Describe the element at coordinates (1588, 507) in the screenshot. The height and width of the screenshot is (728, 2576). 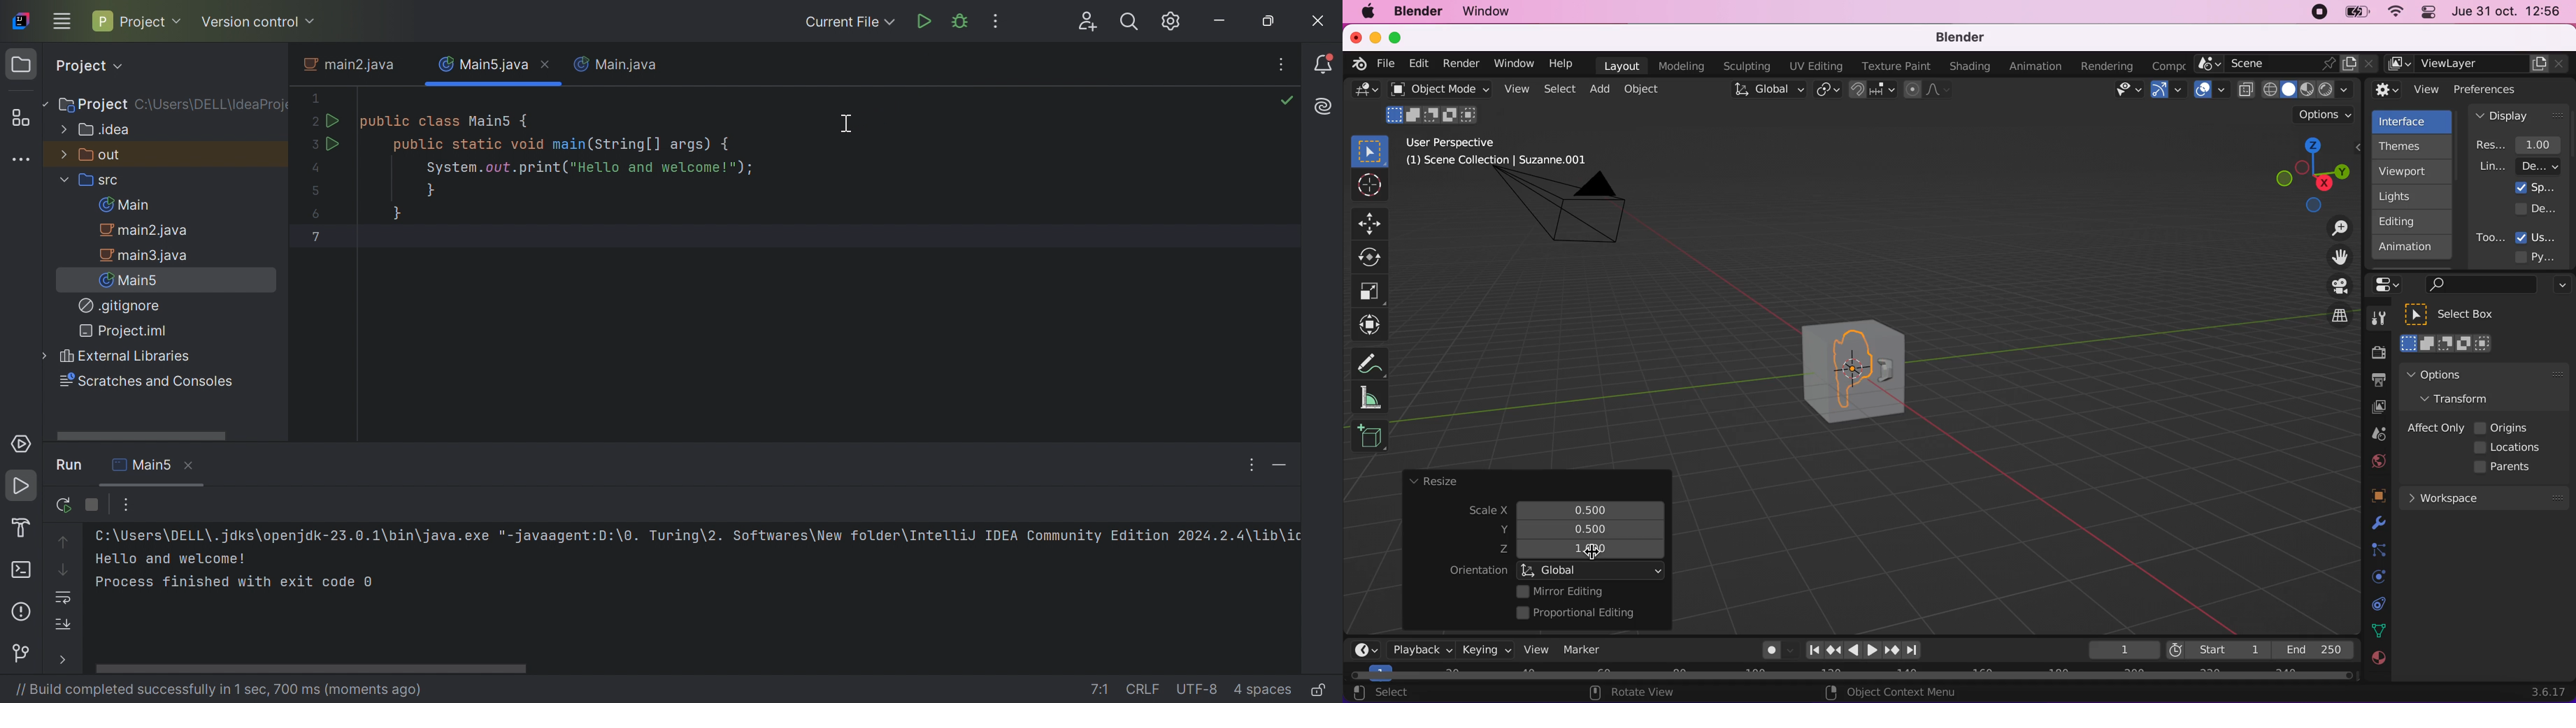
I see `scale x` at that location.